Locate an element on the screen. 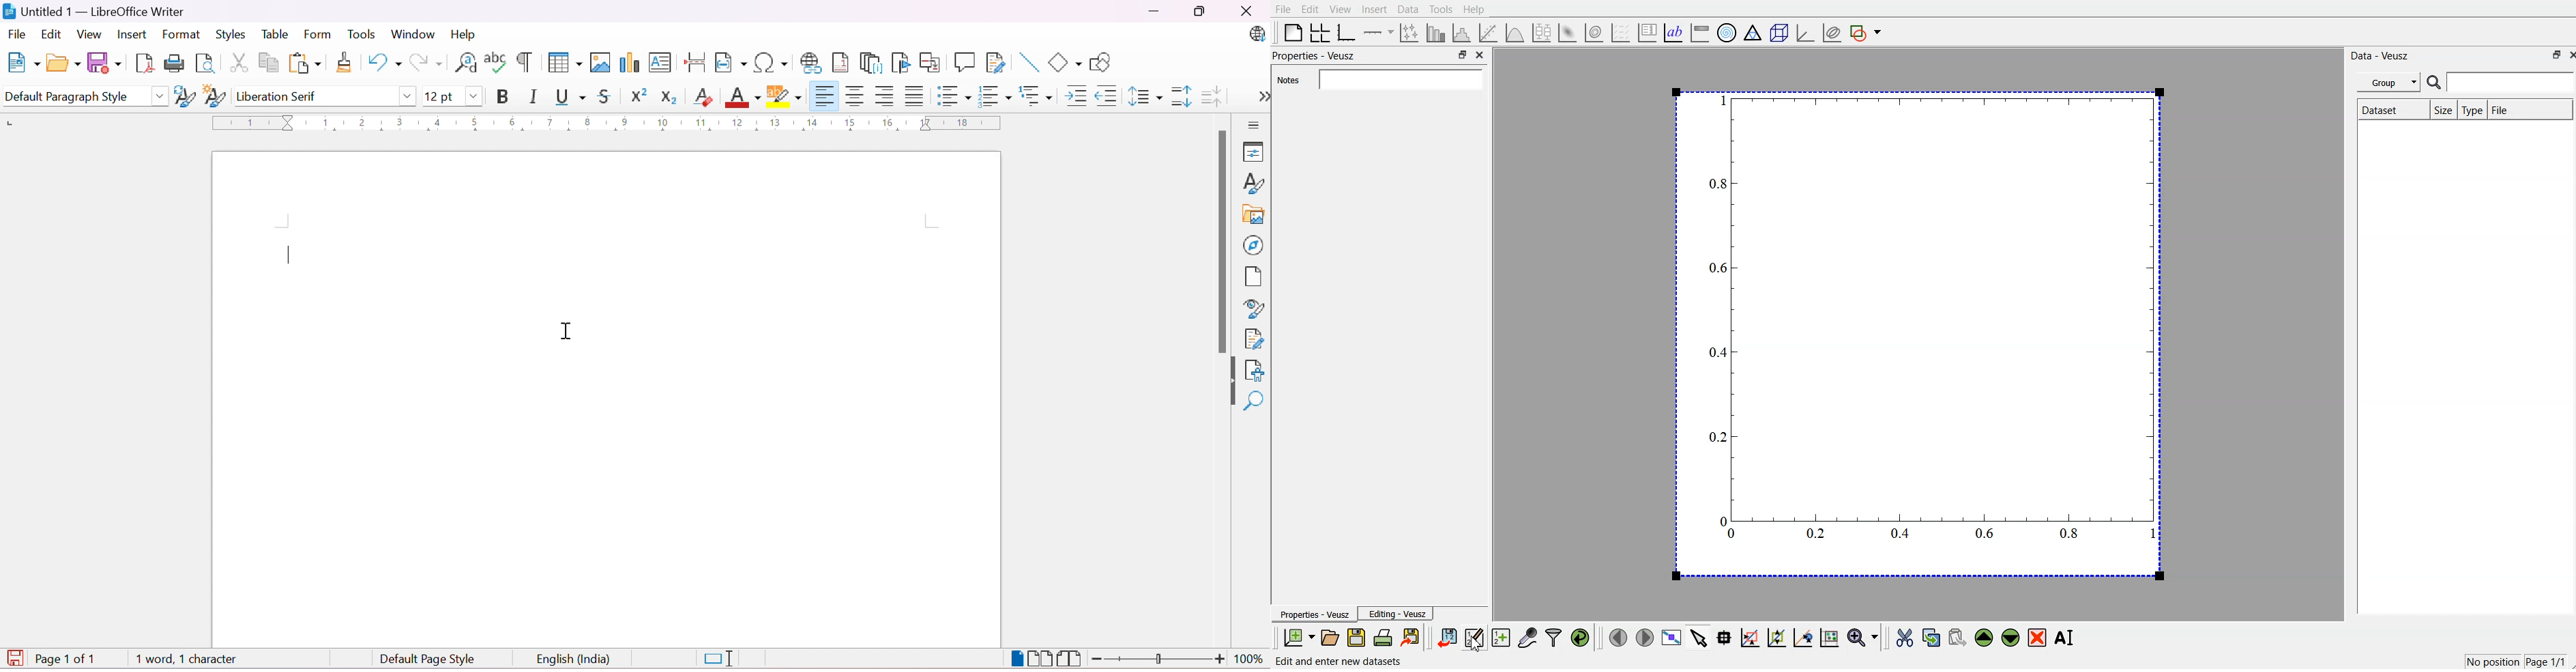  Toggle Ordered List is located at coordinates (994, 95).